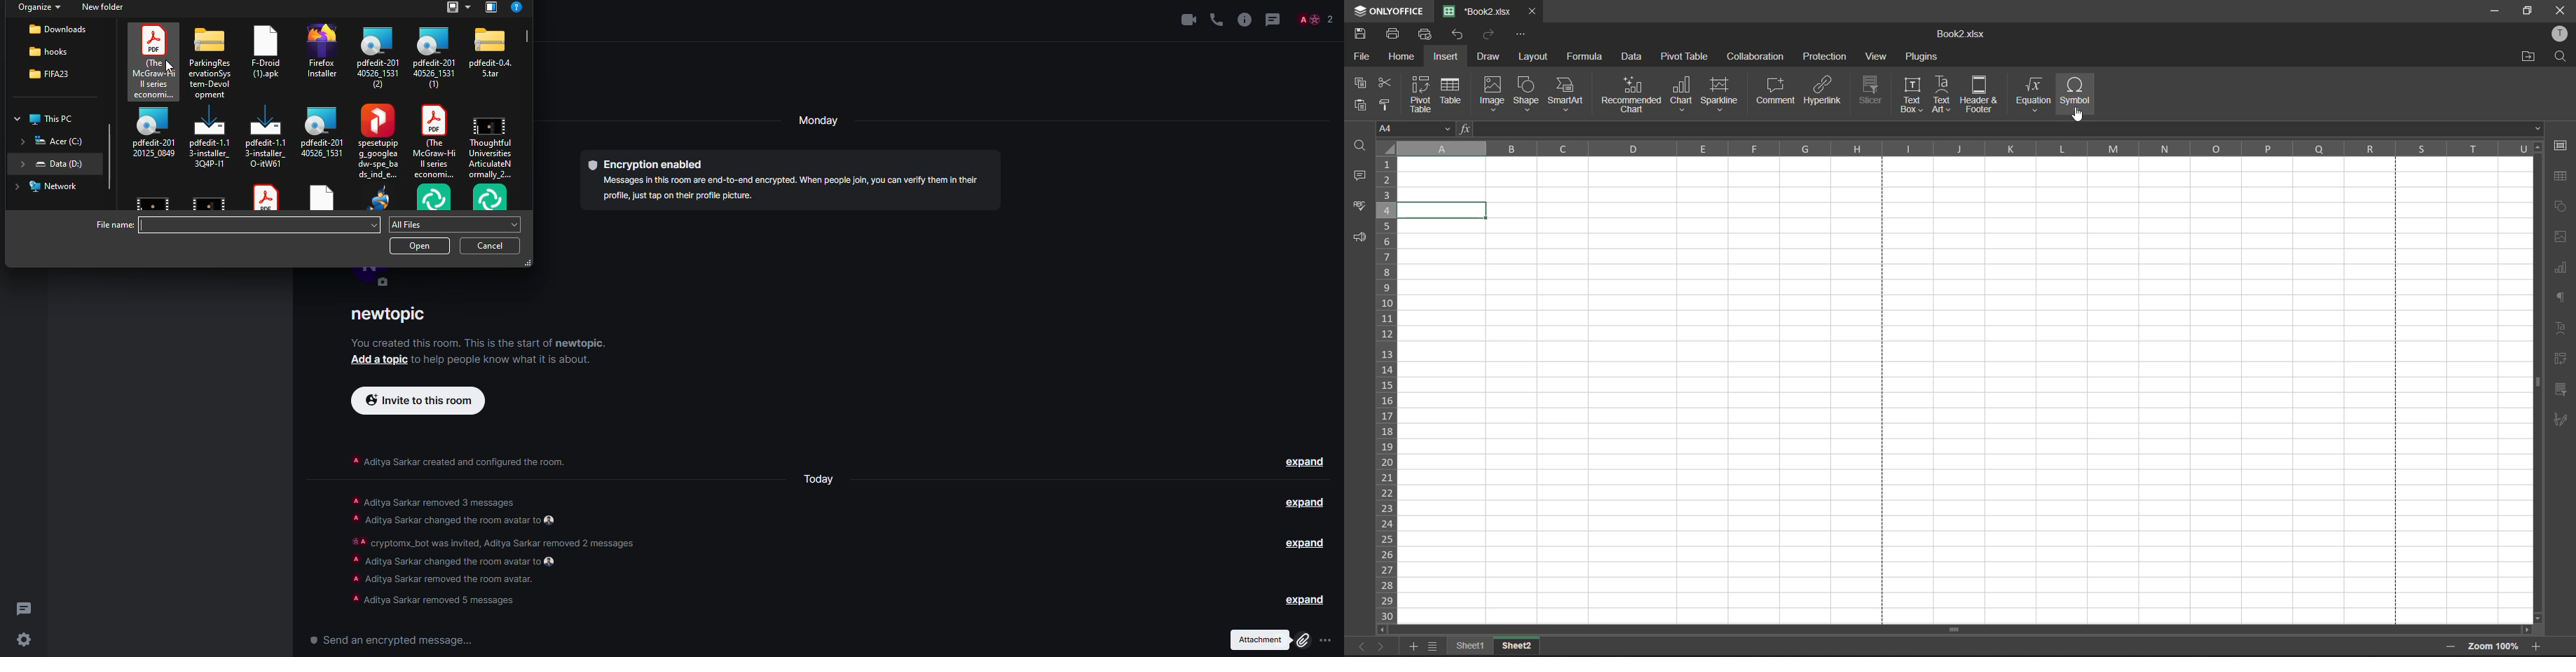 The width and height of the screenshot is (2576, 672). I want to click on icon, so click(1358, 12).